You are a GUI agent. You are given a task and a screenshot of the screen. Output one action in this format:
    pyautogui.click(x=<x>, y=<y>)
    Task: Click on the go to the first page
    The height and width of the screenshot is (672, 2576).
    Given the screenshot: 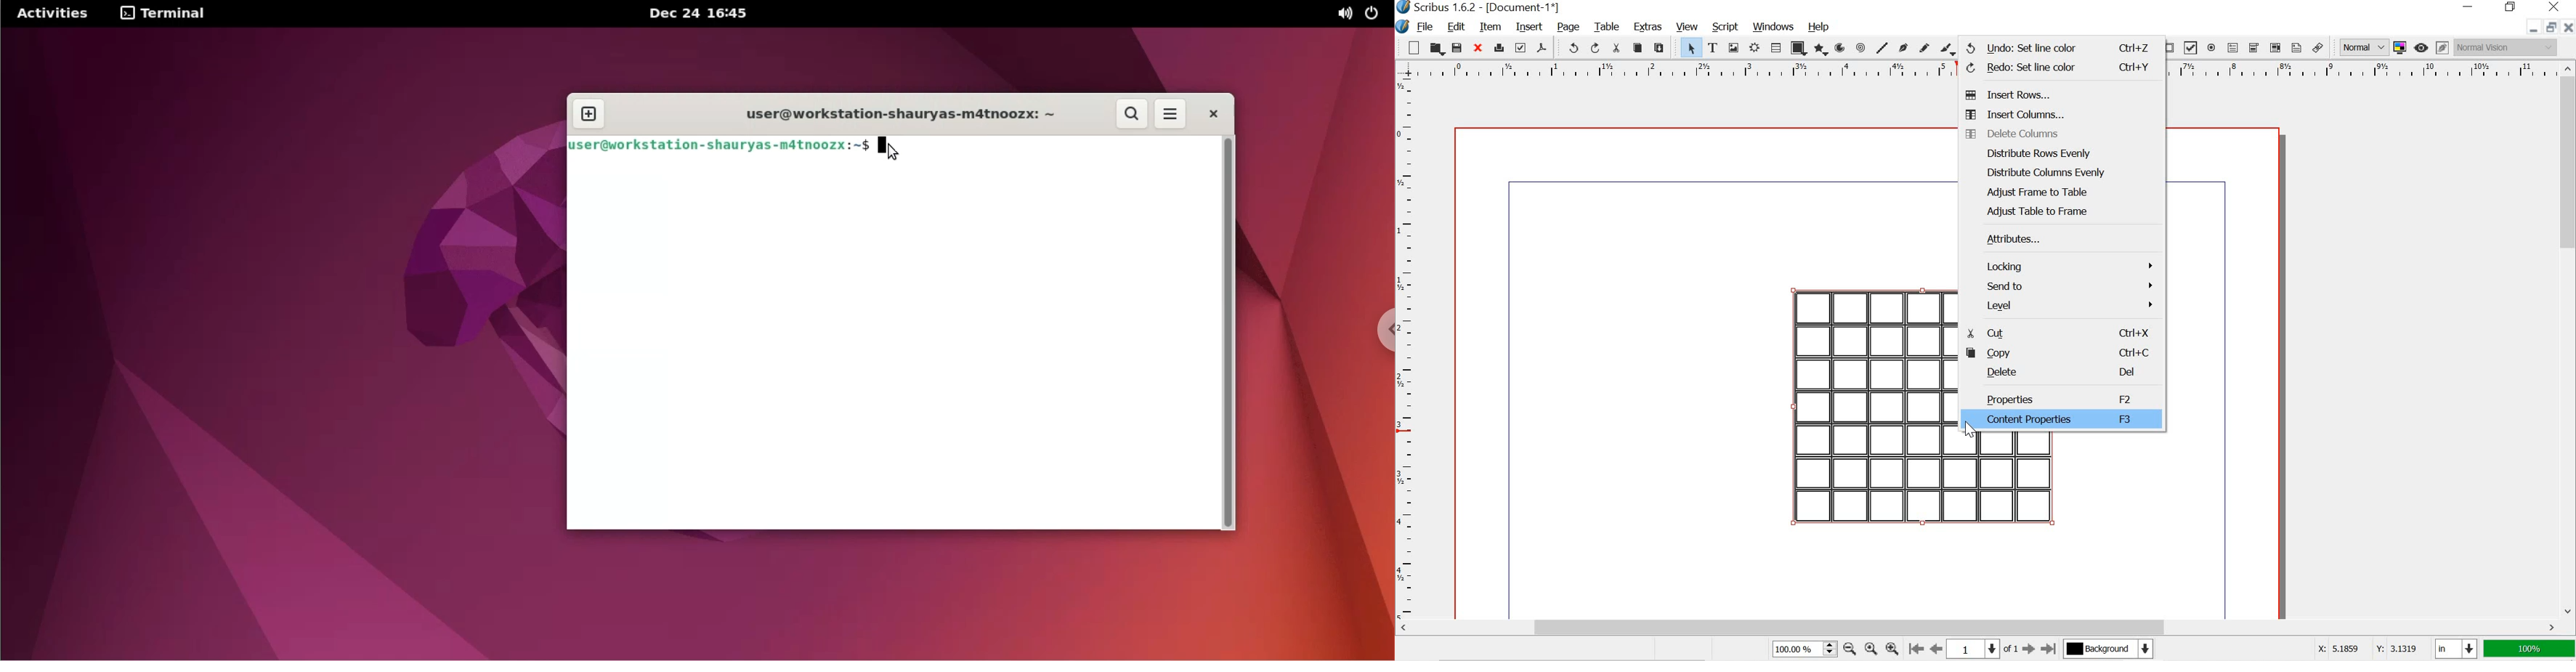 What is the action you would take?
    pyautogui.click(x=1918, y=649)
    